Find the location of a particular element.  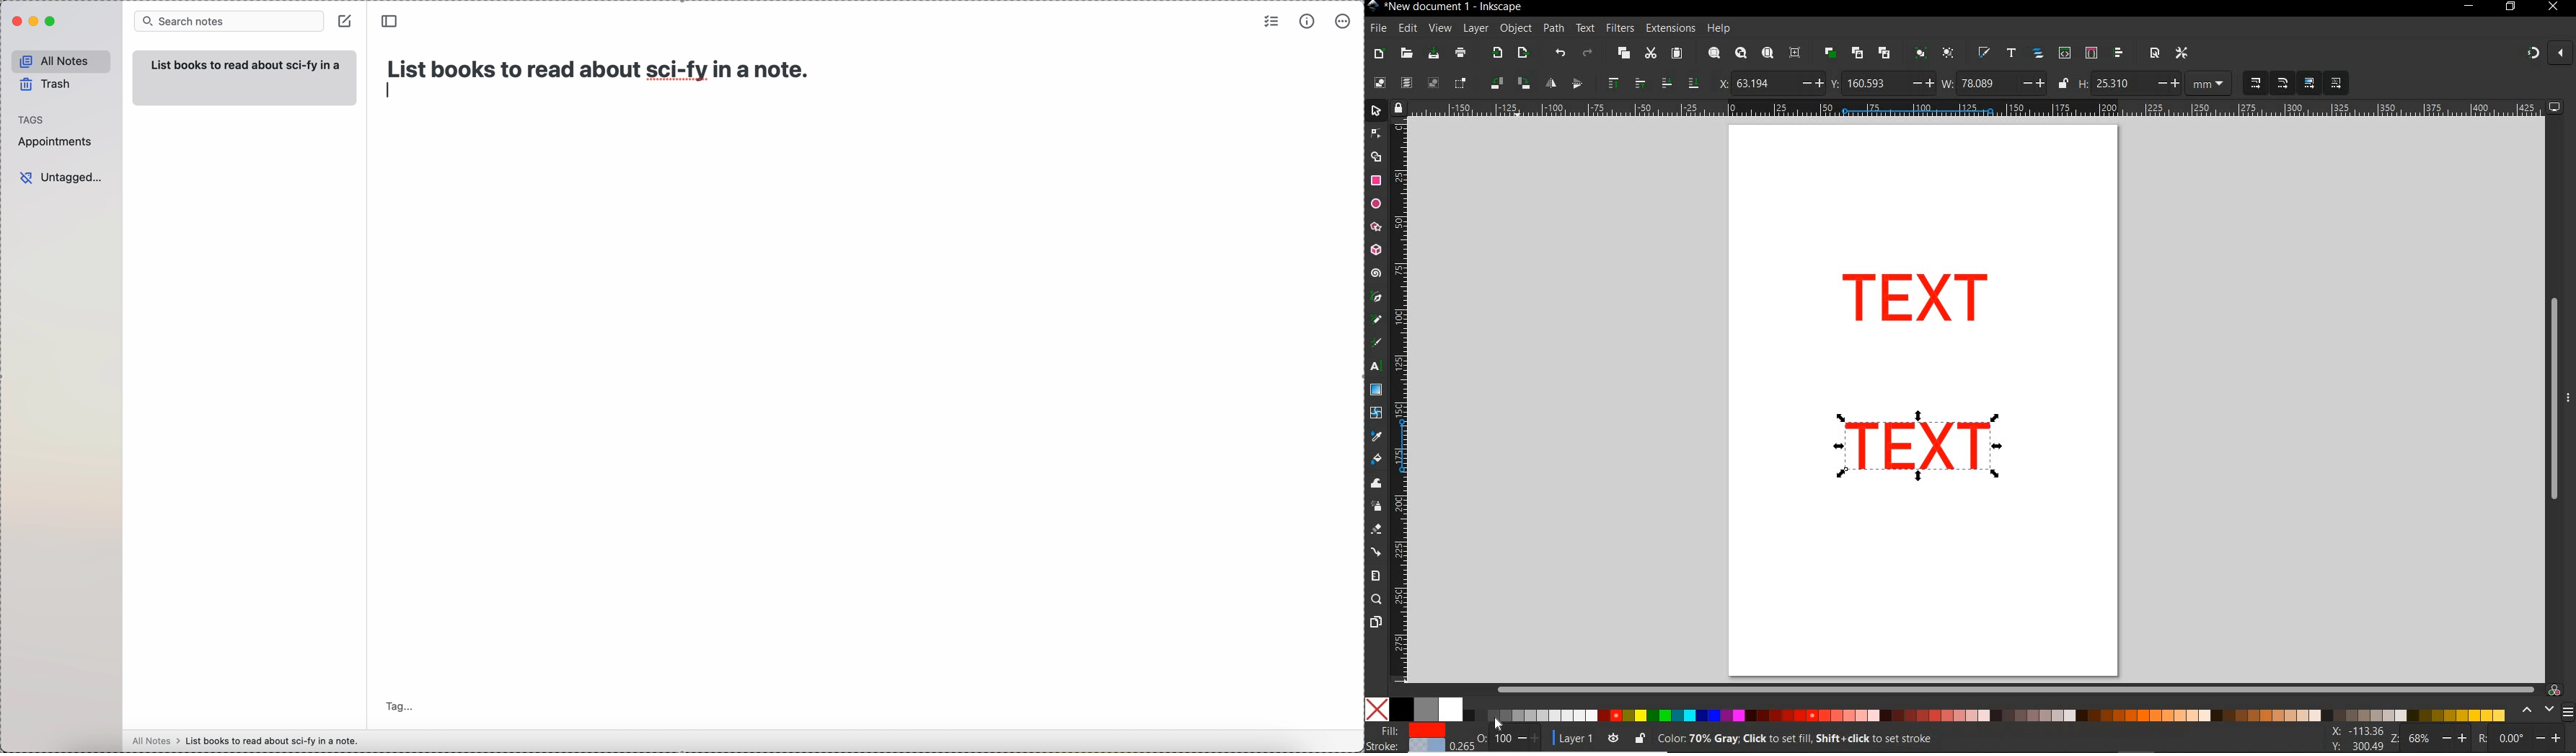

opacity is located at coordinates (1497, 737).